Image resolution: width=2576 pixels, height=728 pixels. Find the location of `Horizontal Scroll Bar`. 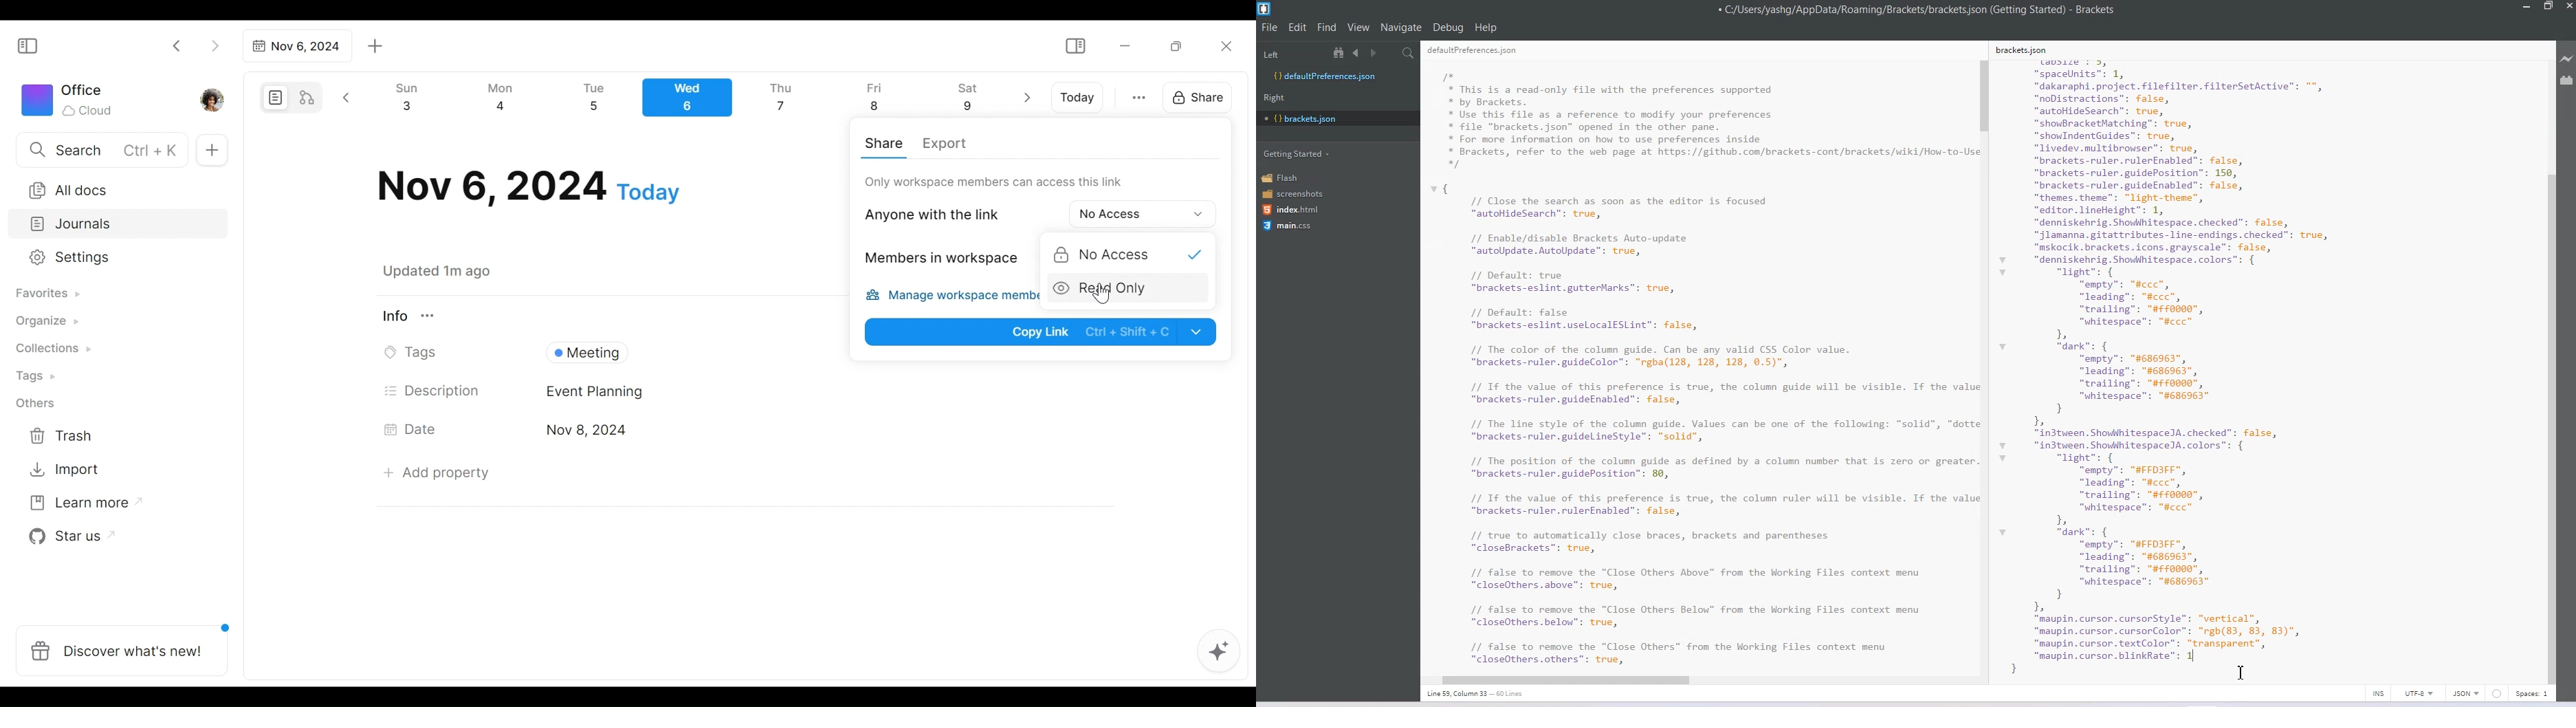

Horizontal Scroll Bar is located at coordinates (1694, 677).